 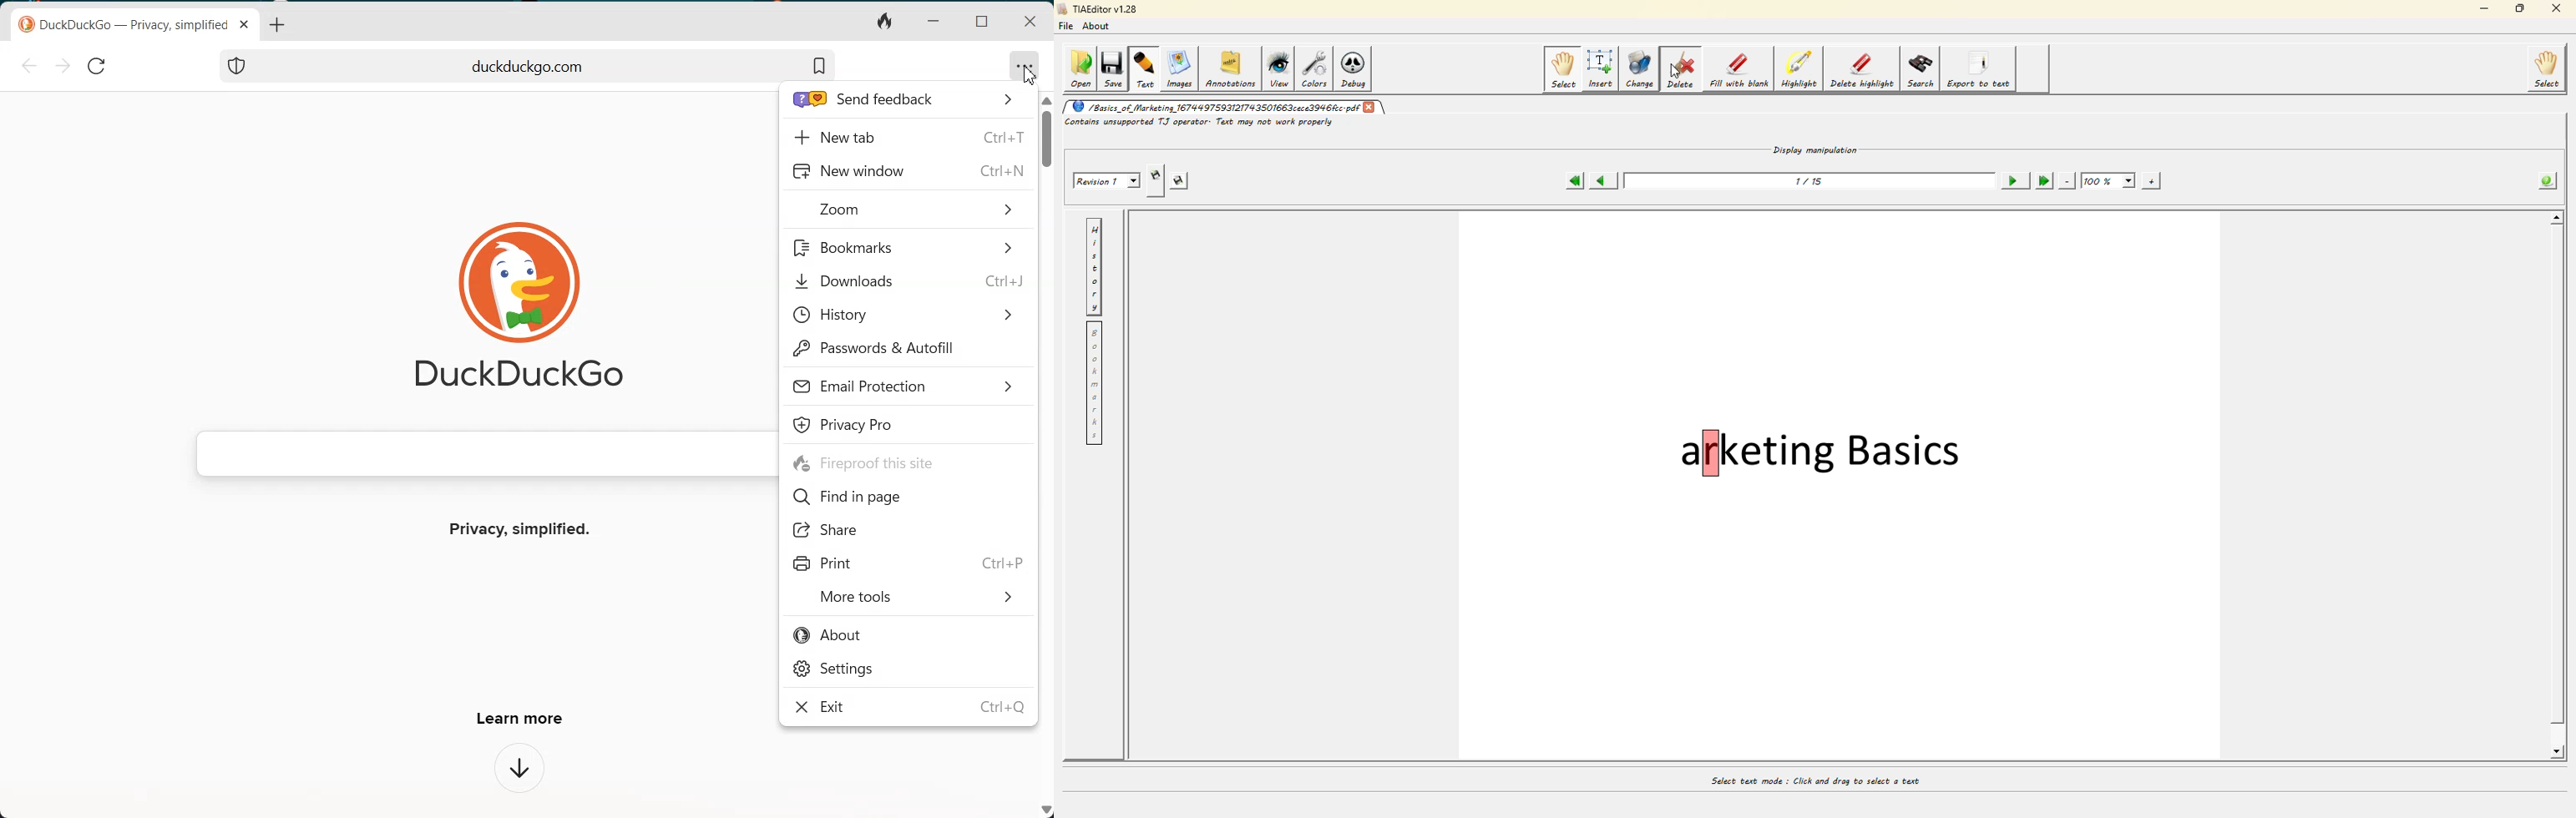 I want to click on Minimize, so click(x=932, y=22).